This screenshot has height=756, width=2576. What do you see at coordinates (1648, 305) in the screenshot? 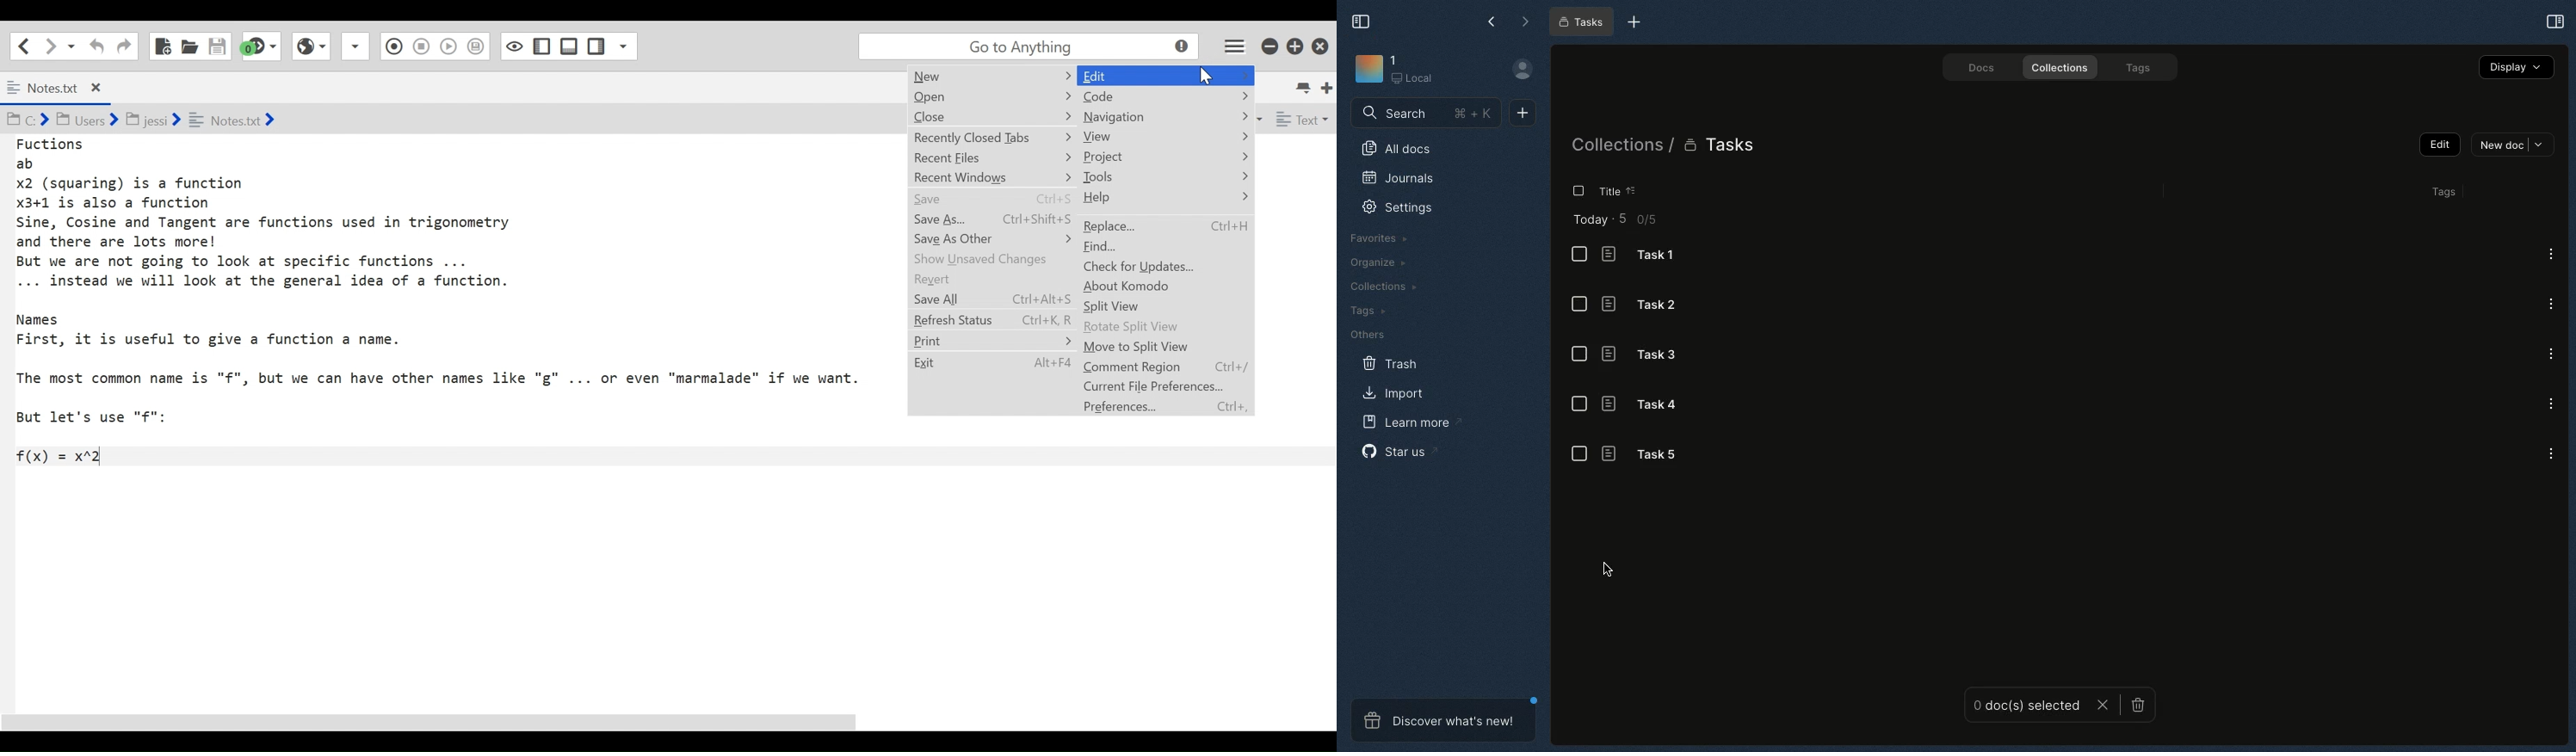
I see `Task 2` at bounding box center [1648, 305].